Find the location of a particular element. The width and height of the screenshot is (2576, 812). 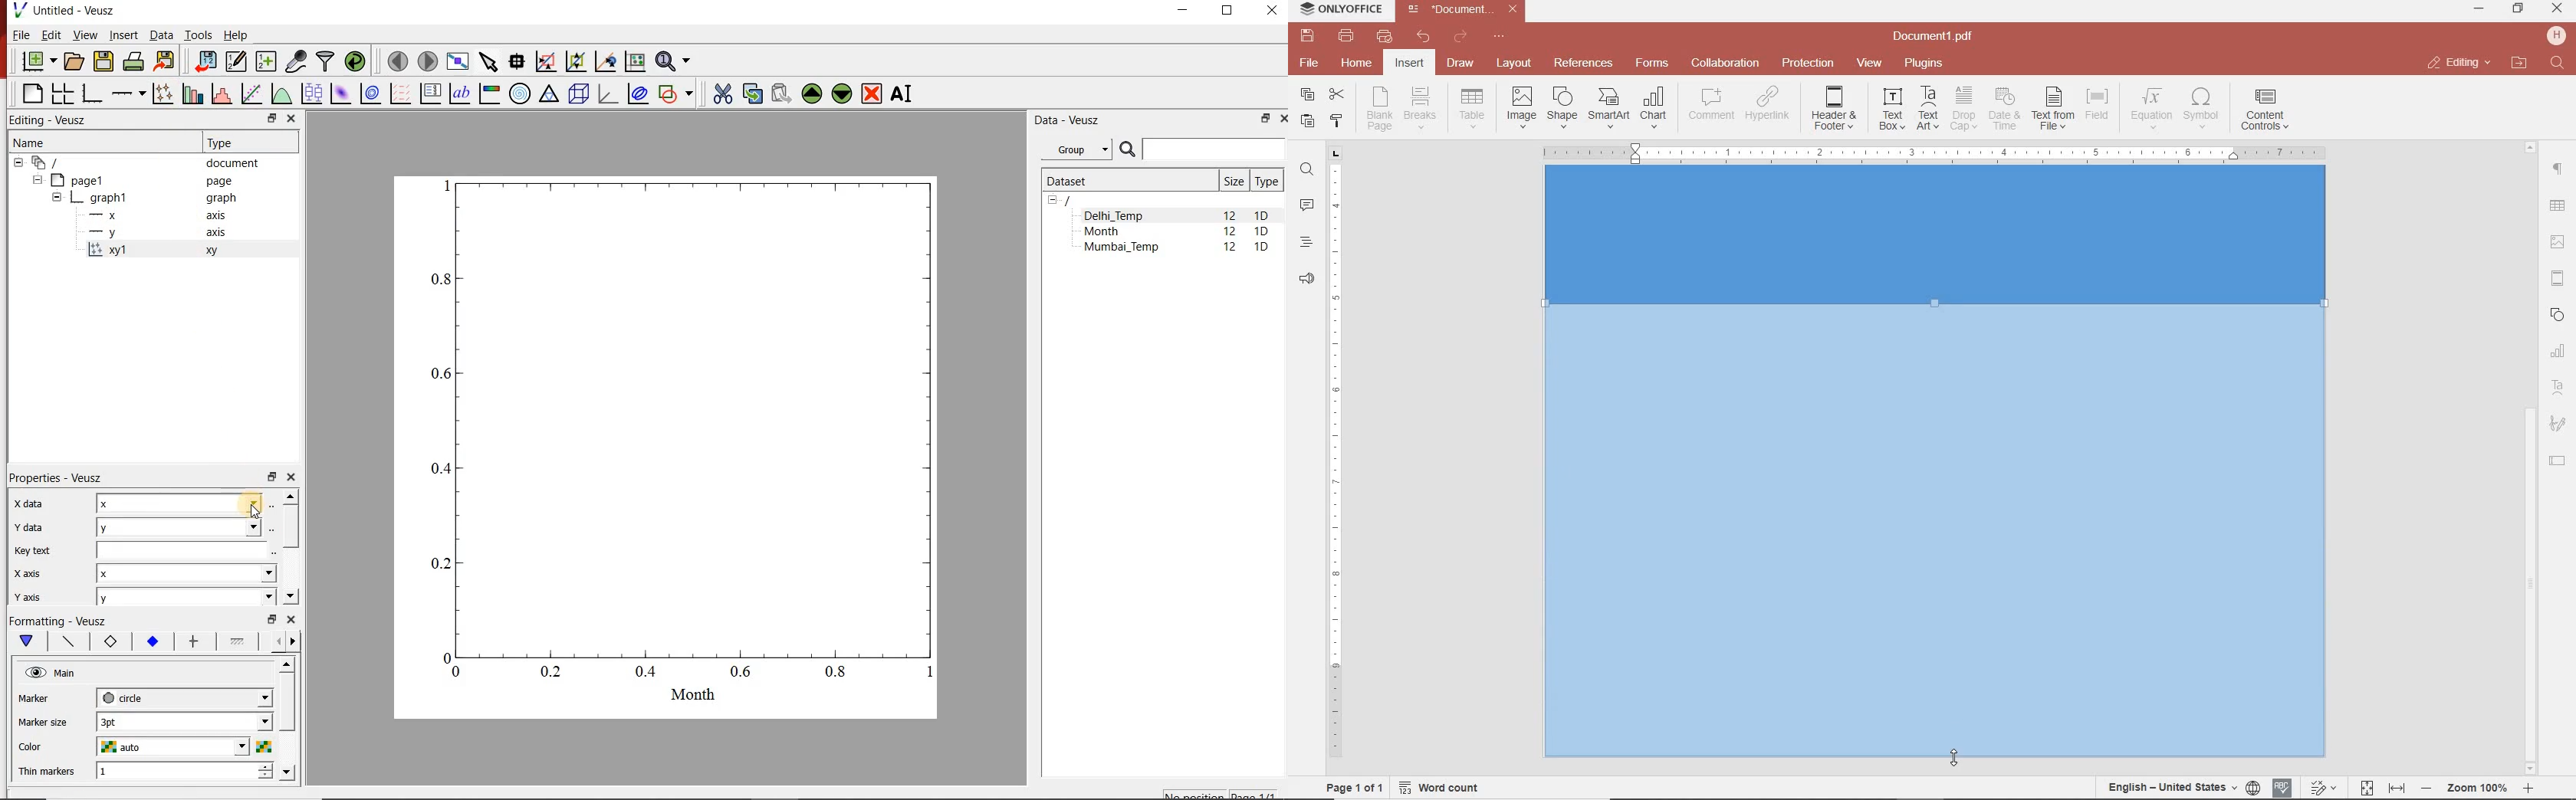

Add an axis to the plot is located at coordinates (127, 93).